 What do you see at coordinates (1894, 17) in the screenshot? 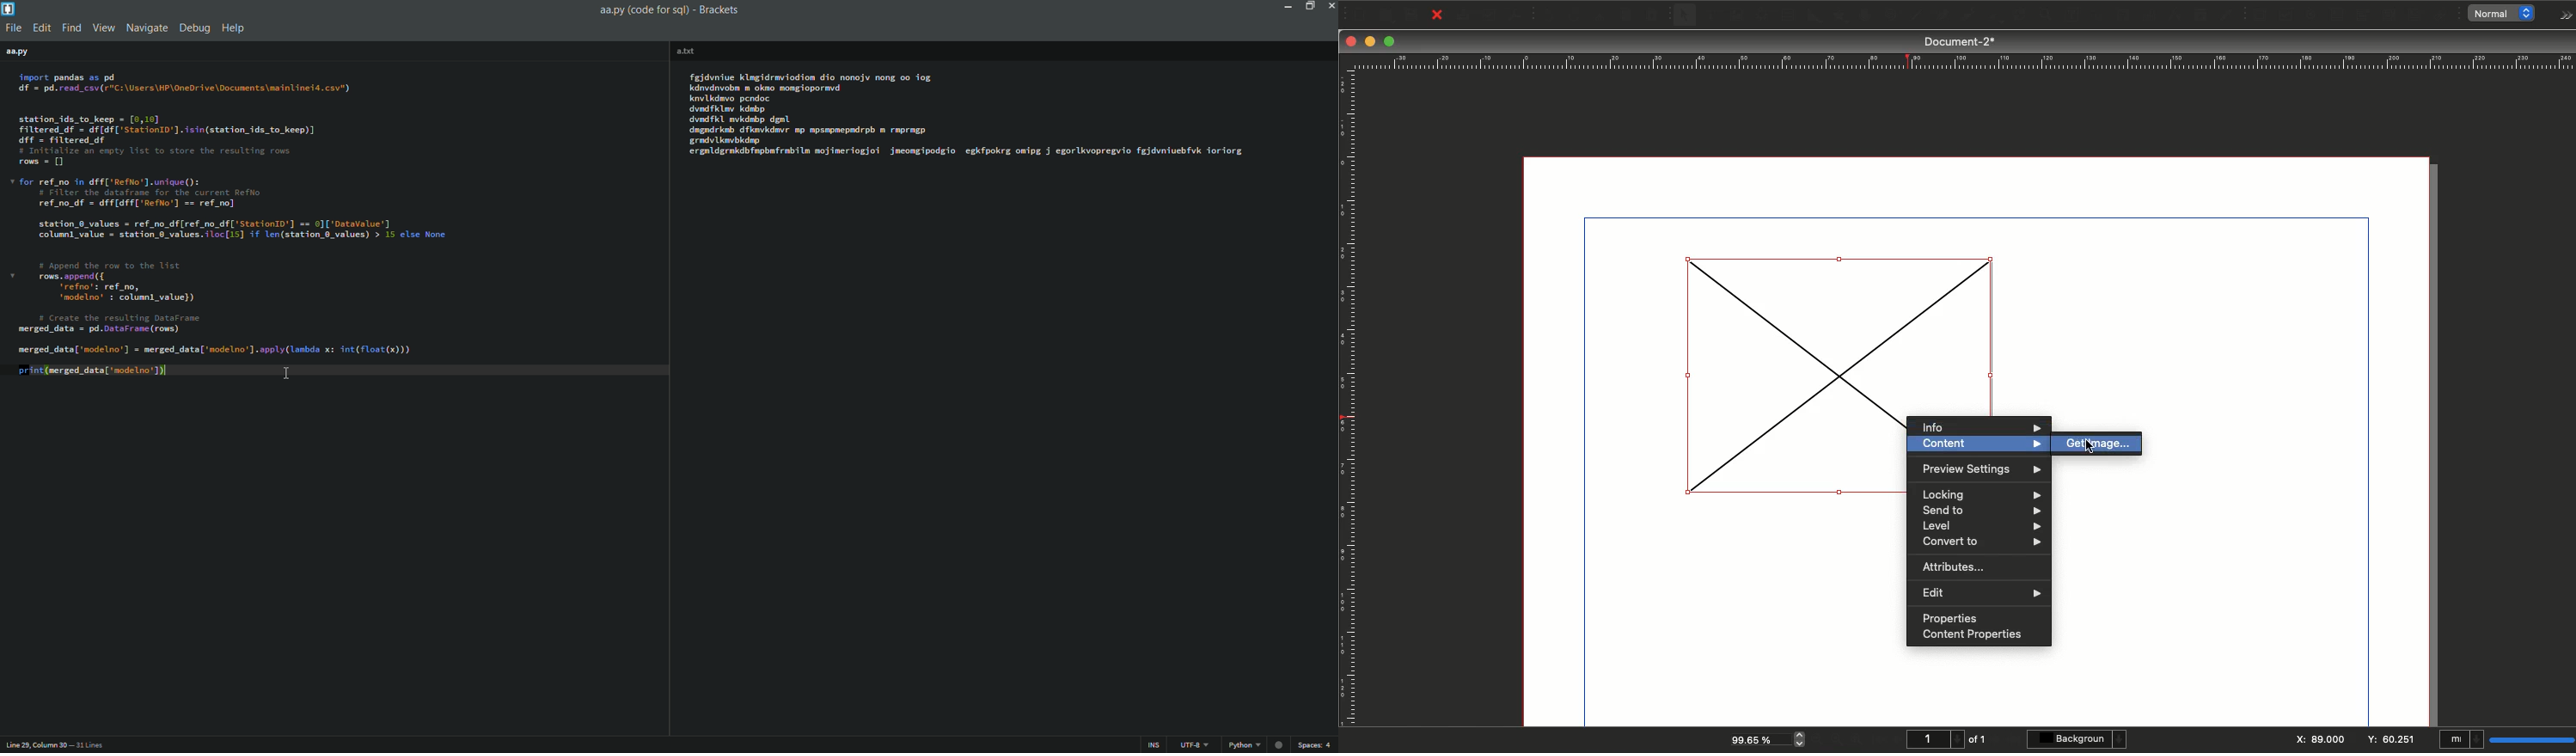
I see `Spiral` at bounding box center [1894, 17].